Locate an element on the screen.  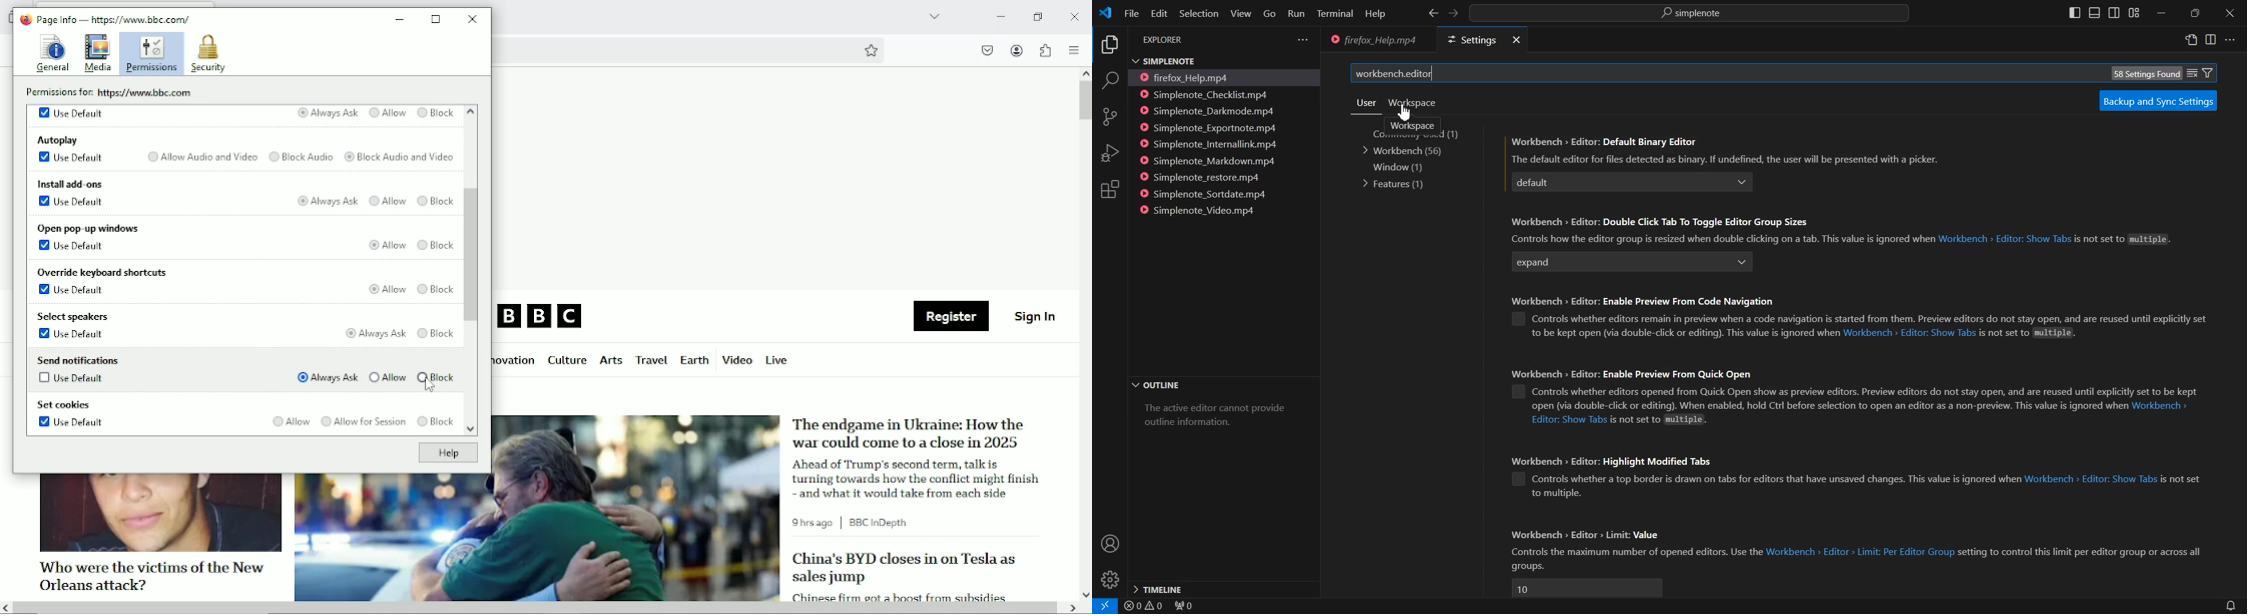
User is located at coordinates (1365, 102).